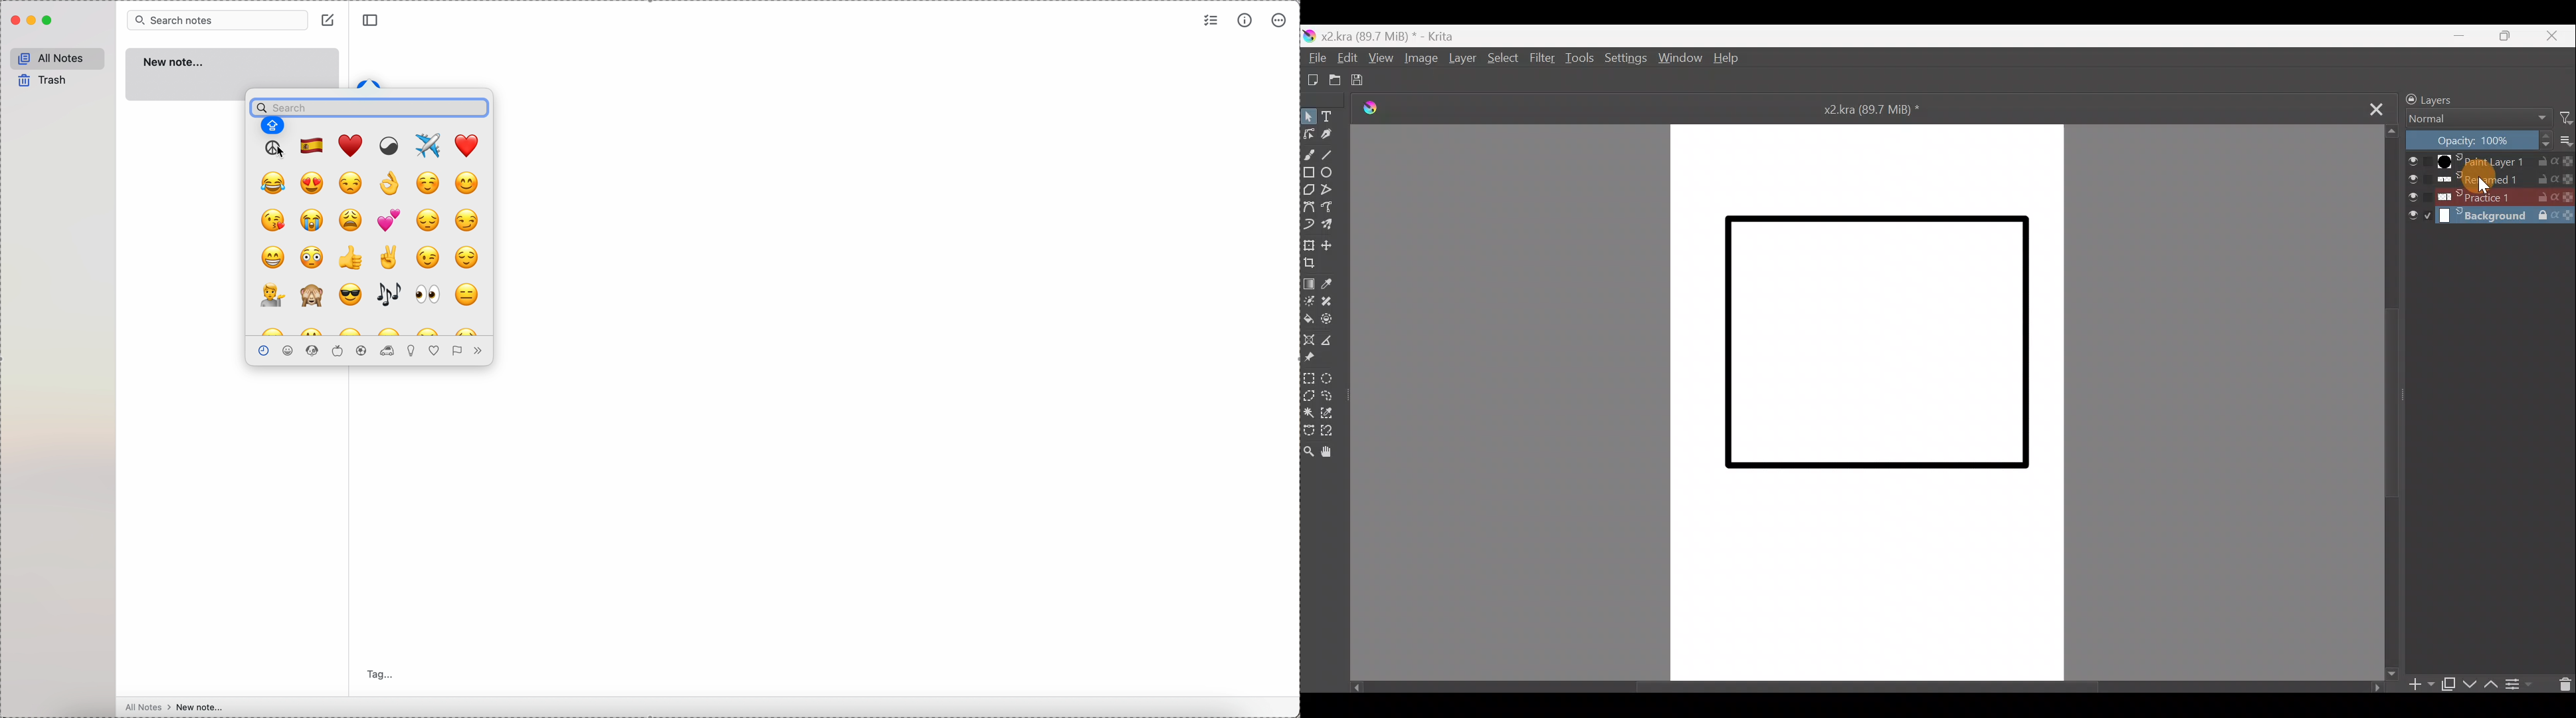  I want to click on emoji, so click(389, 220).